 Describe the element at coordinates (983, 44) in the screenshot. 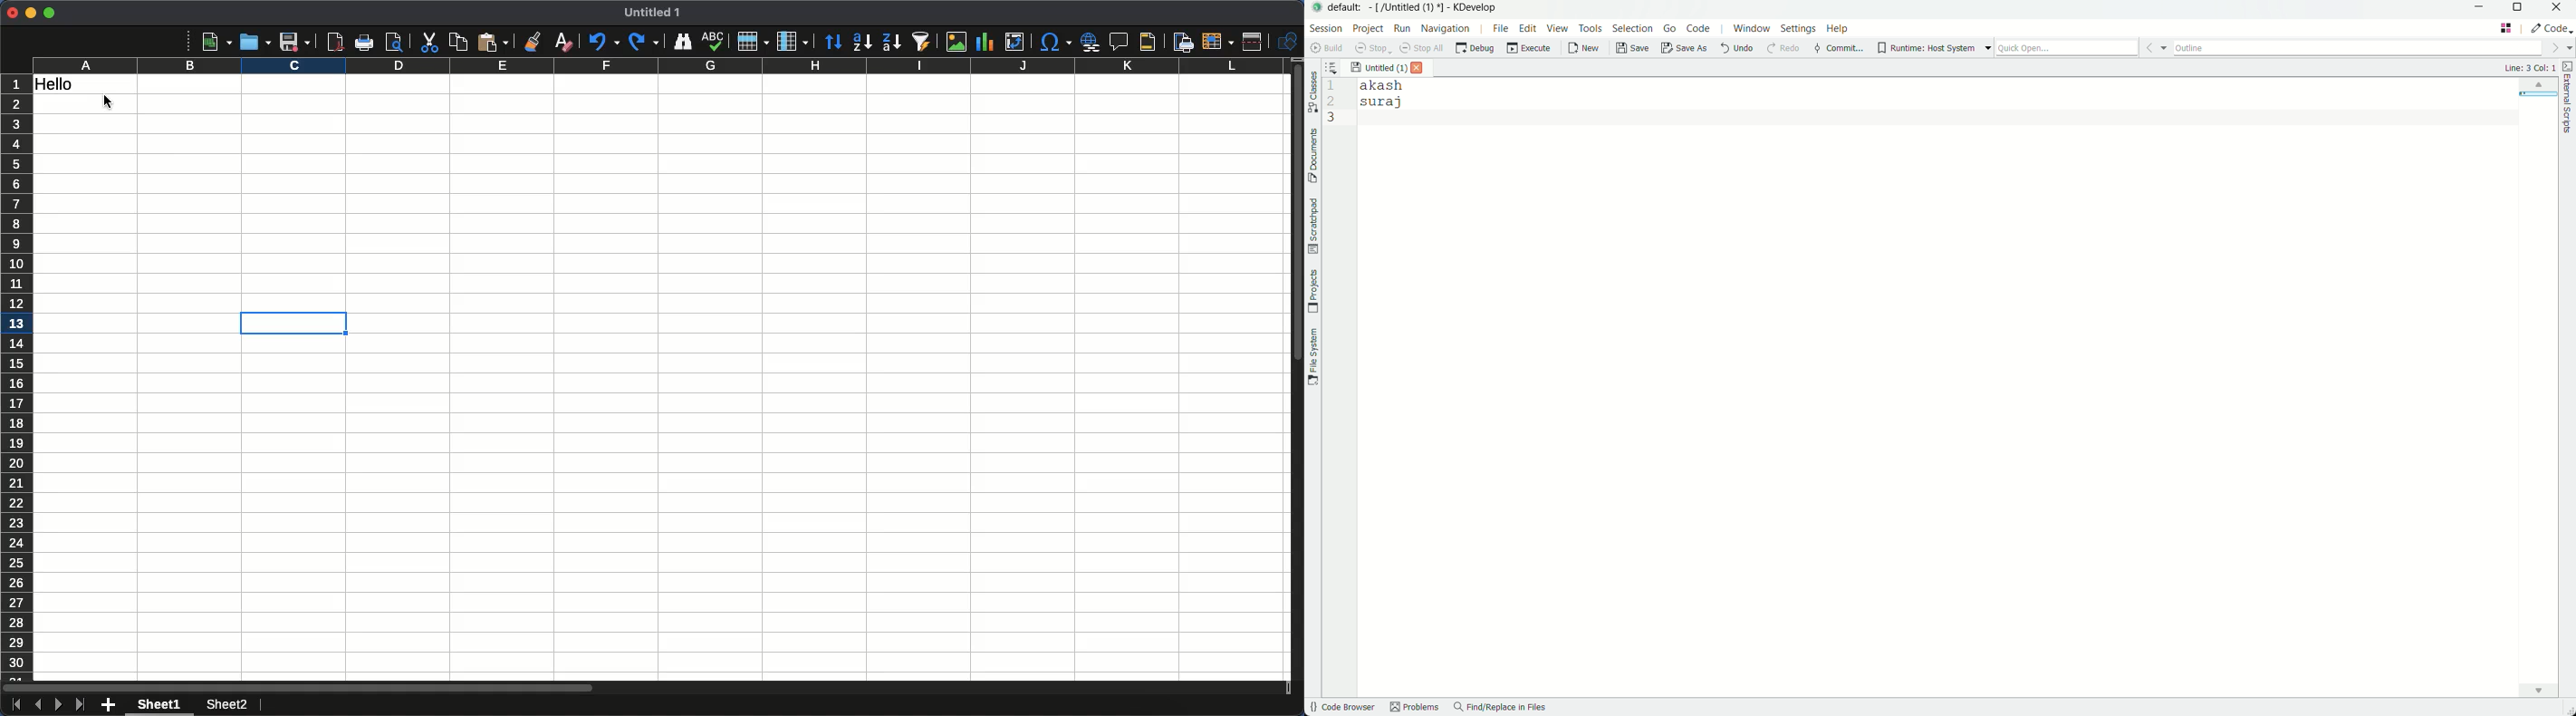

I see `Chart` at that location.